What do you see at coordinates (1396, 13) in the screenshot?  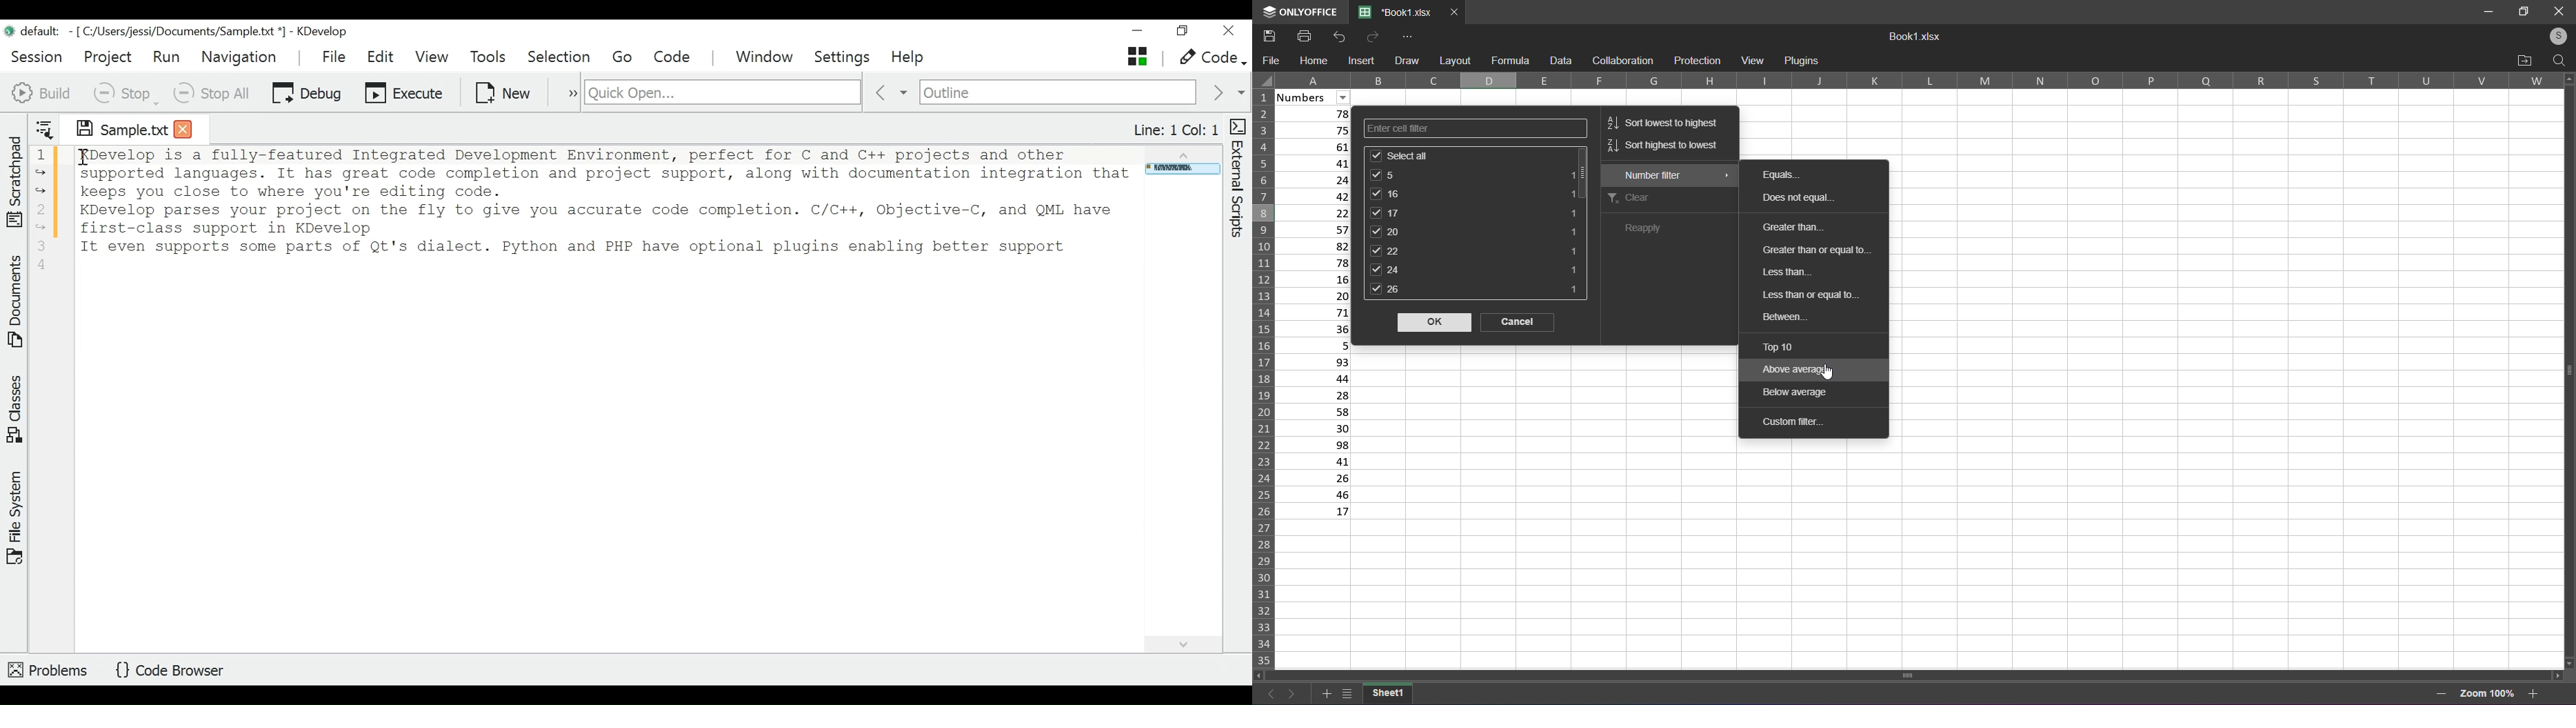 I see `*Book1.xlsx` at bounding box center [1396, 13].